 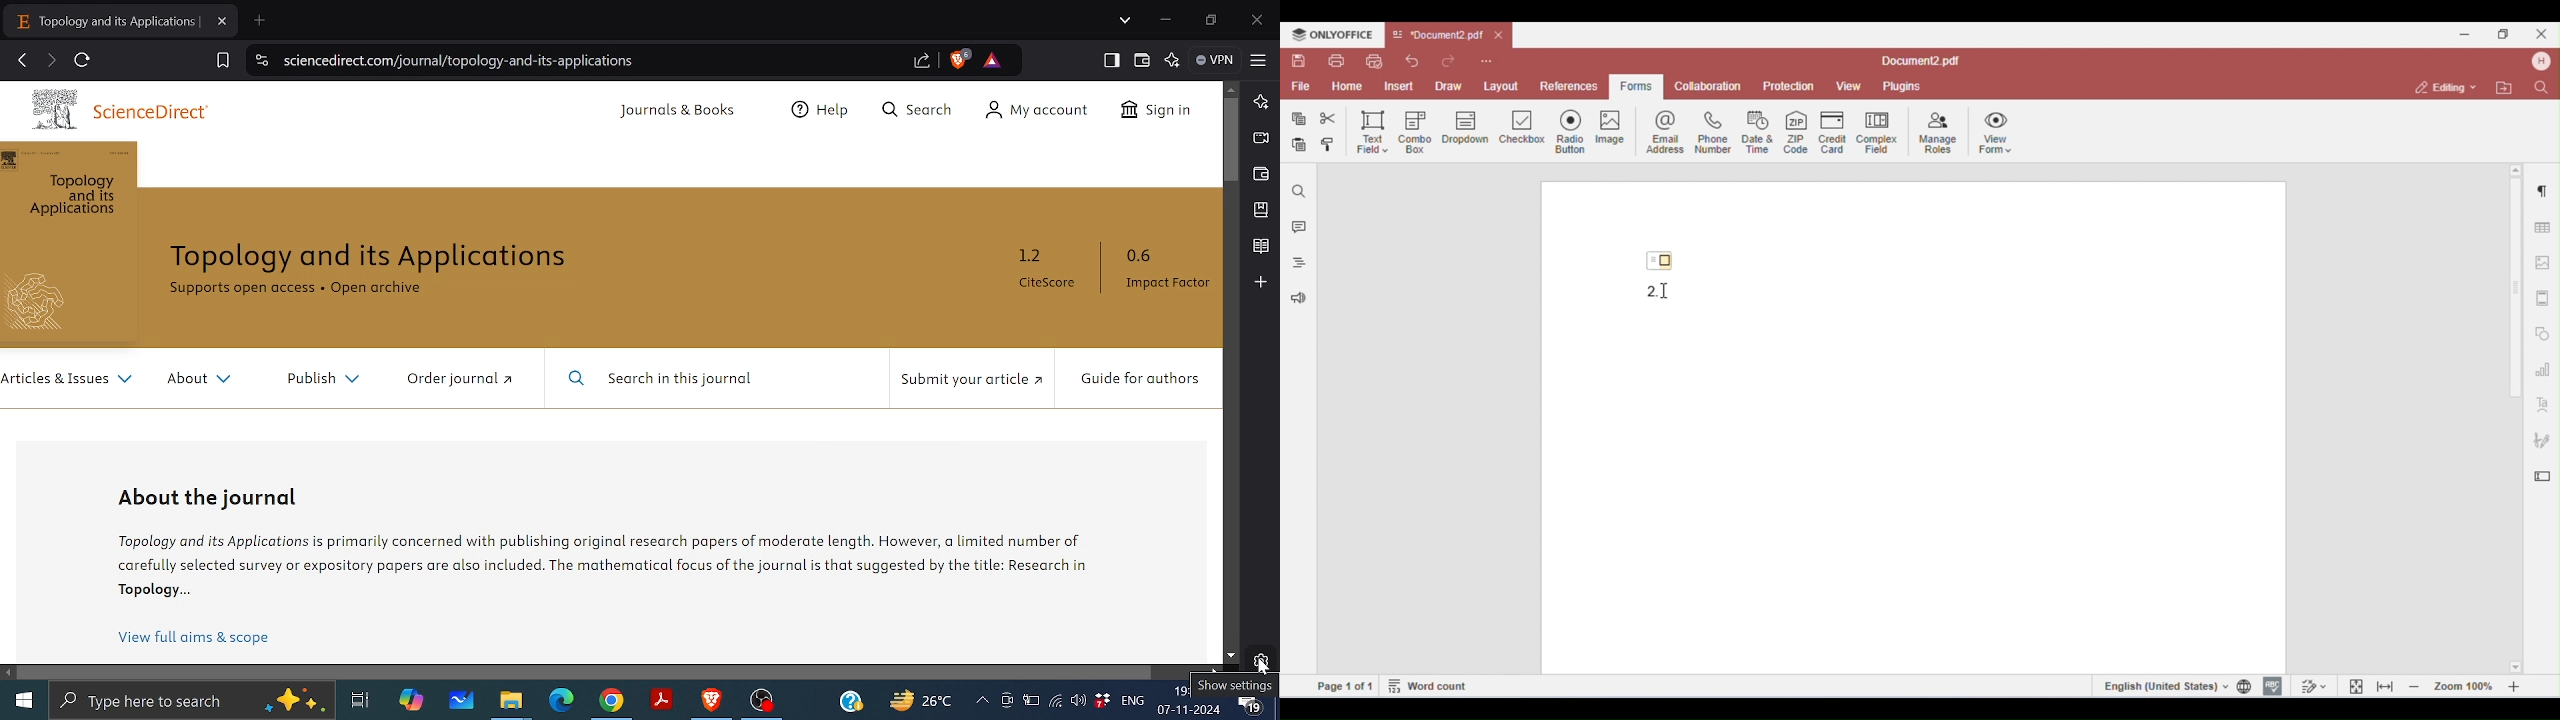 I want to click on Bookmarks, so click(x=1259, y=209).